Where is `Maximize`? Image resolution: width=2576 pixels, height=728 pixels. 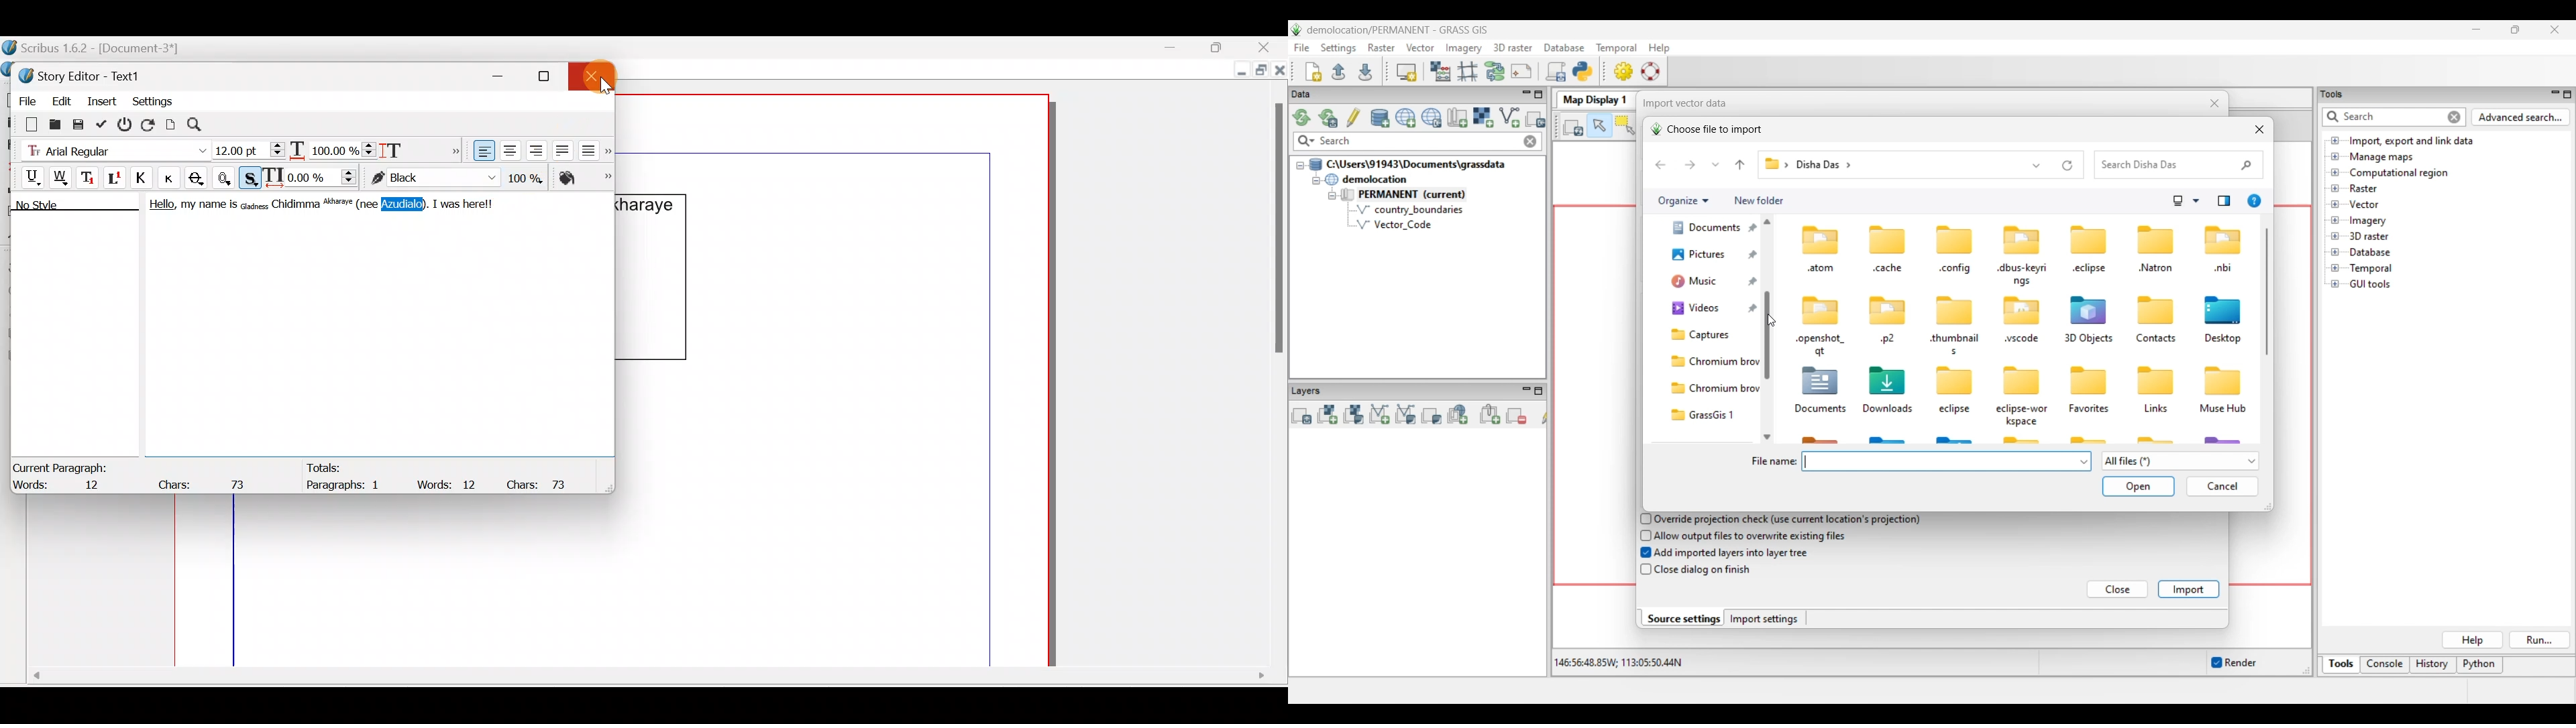 Maximize is located at coordinates (1259, 72).